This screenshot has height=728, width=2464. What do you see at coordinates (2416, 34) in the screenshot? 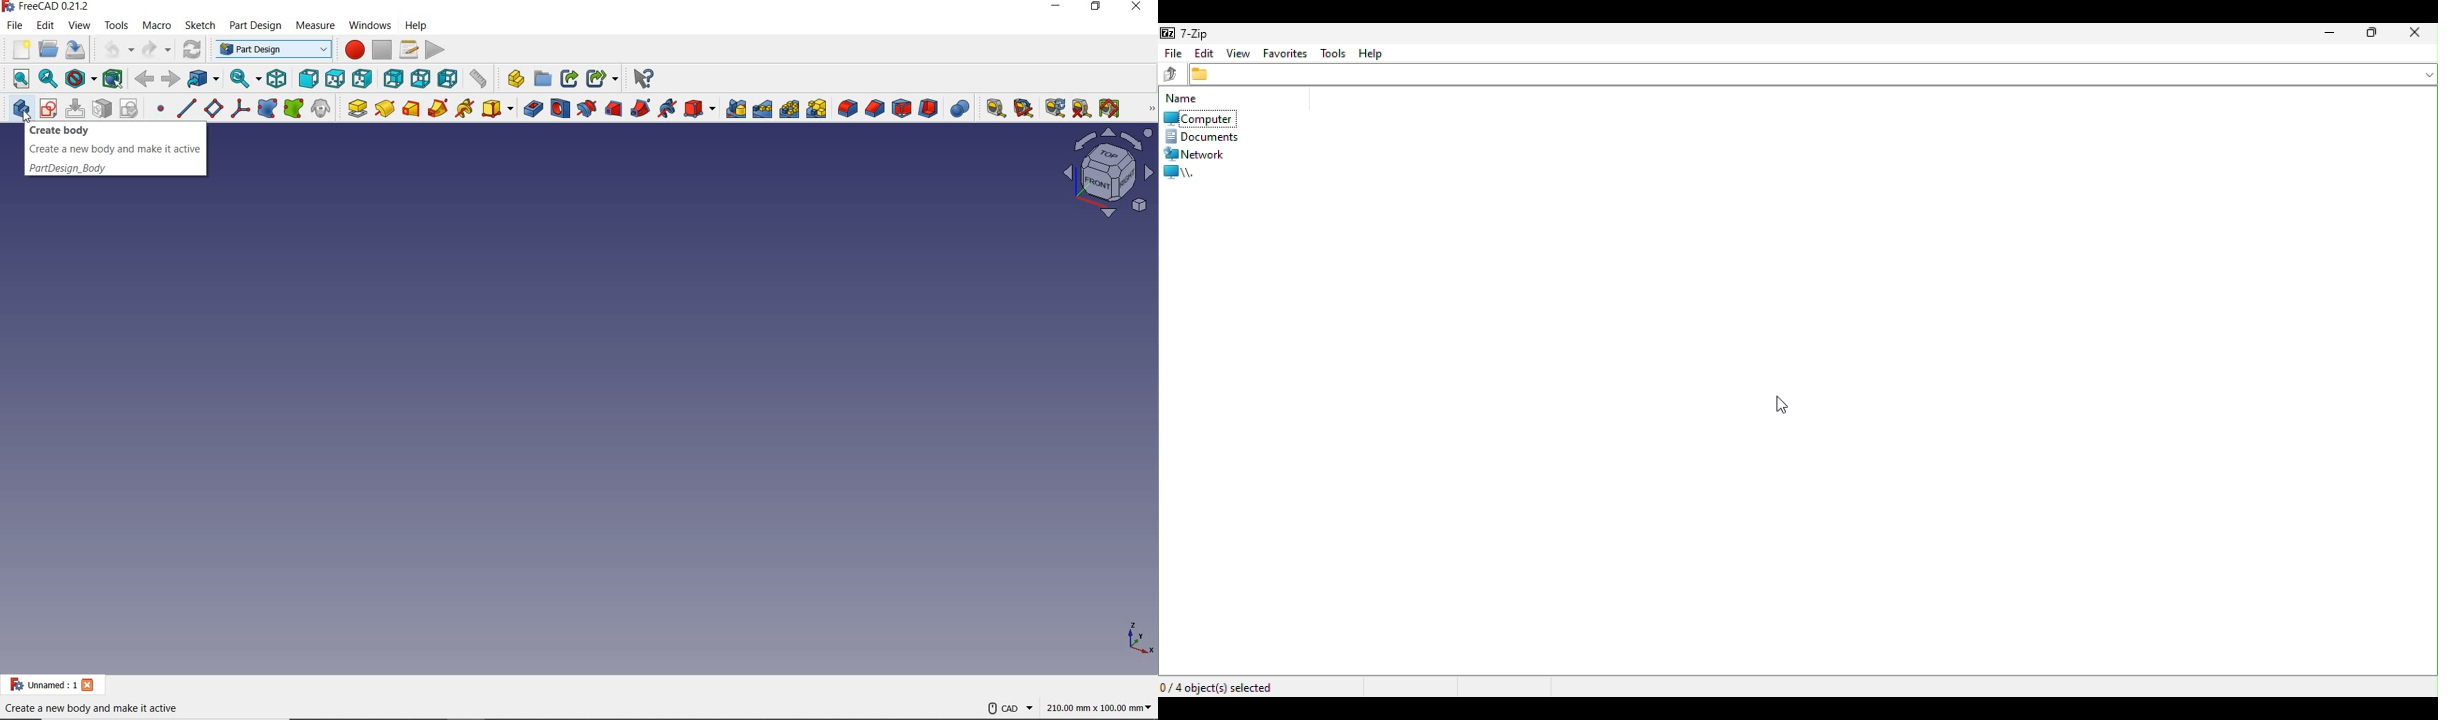
I see `Close` at bounding box center [2416, 34].